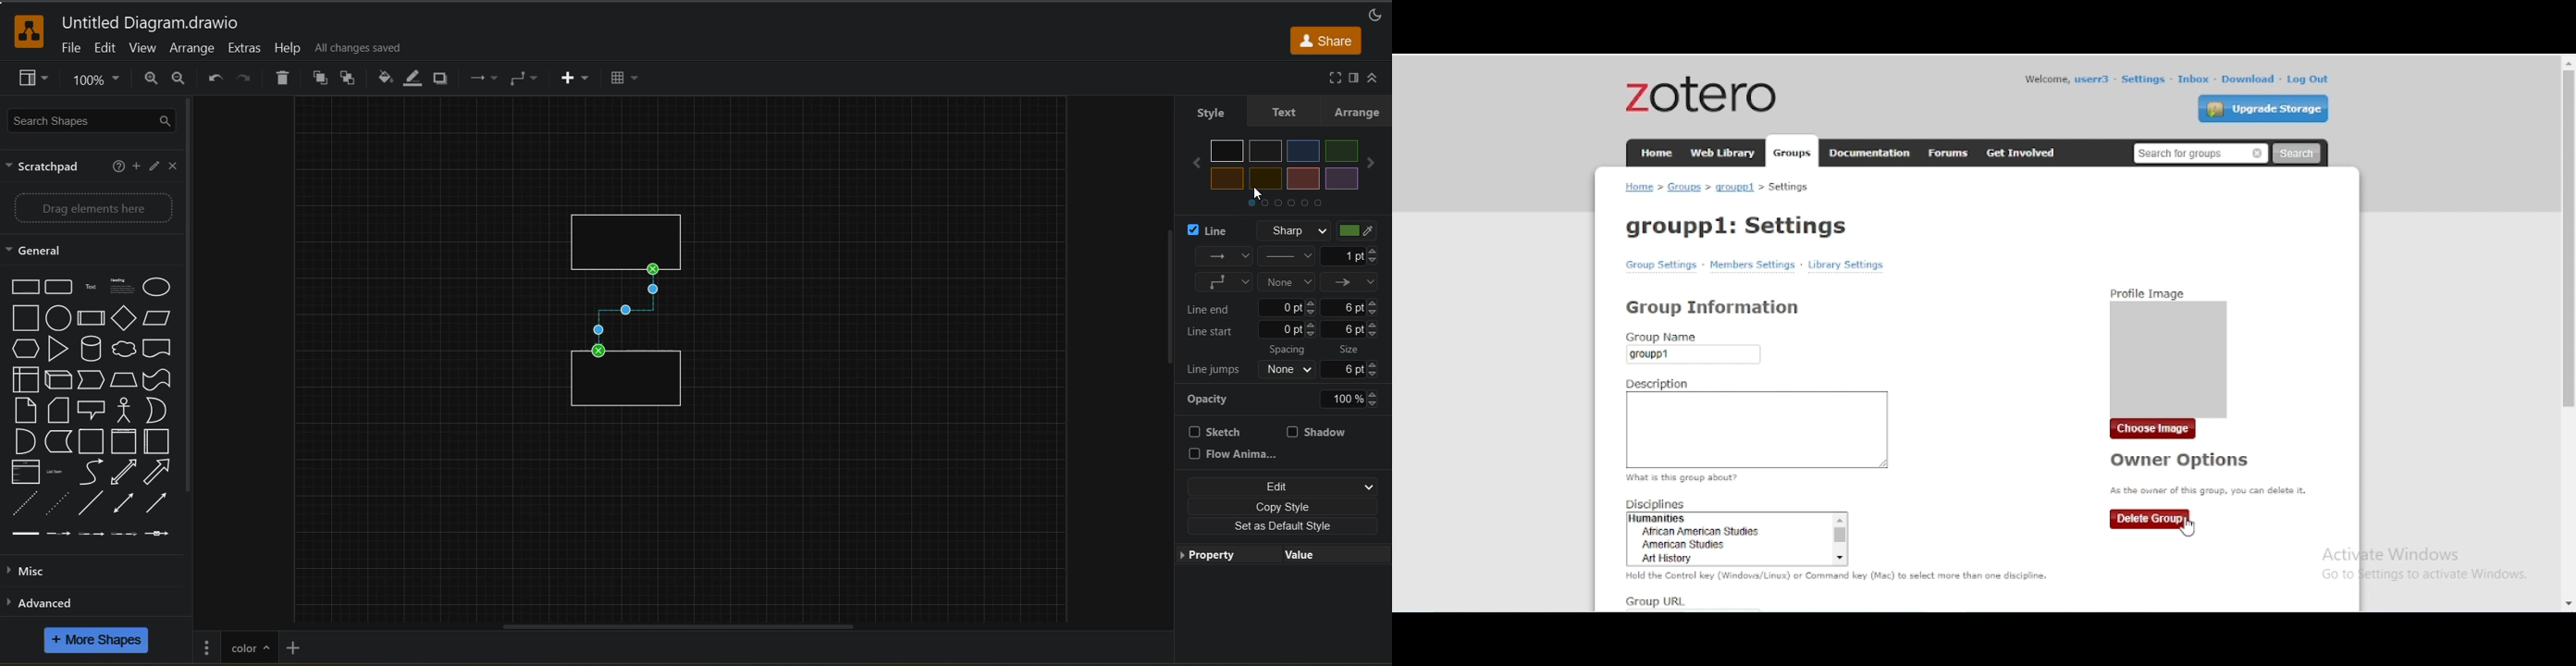 The image size is (2576, 672). What do you see at coordinates (1356, 348) in the screenshot?
I see `Size` at bounding box center [1356, 348].